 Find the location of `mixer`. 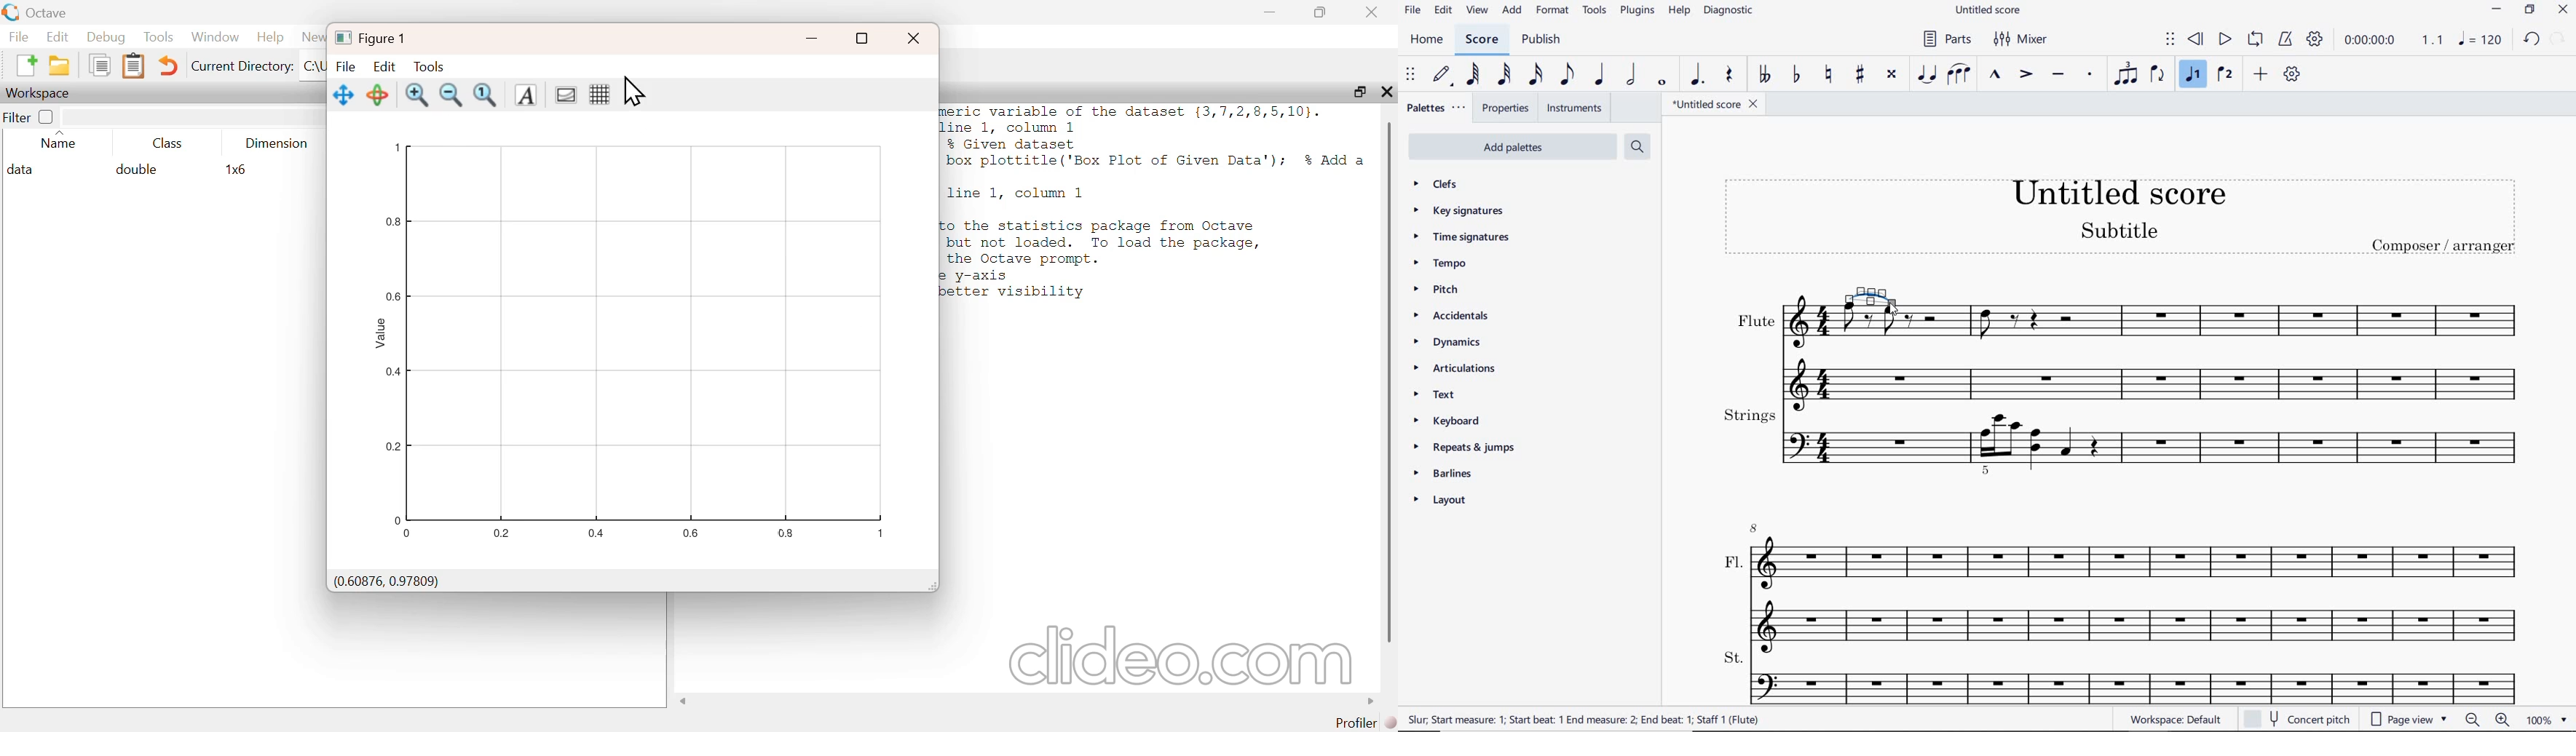

mixer is located at coordinates (2026, 40).